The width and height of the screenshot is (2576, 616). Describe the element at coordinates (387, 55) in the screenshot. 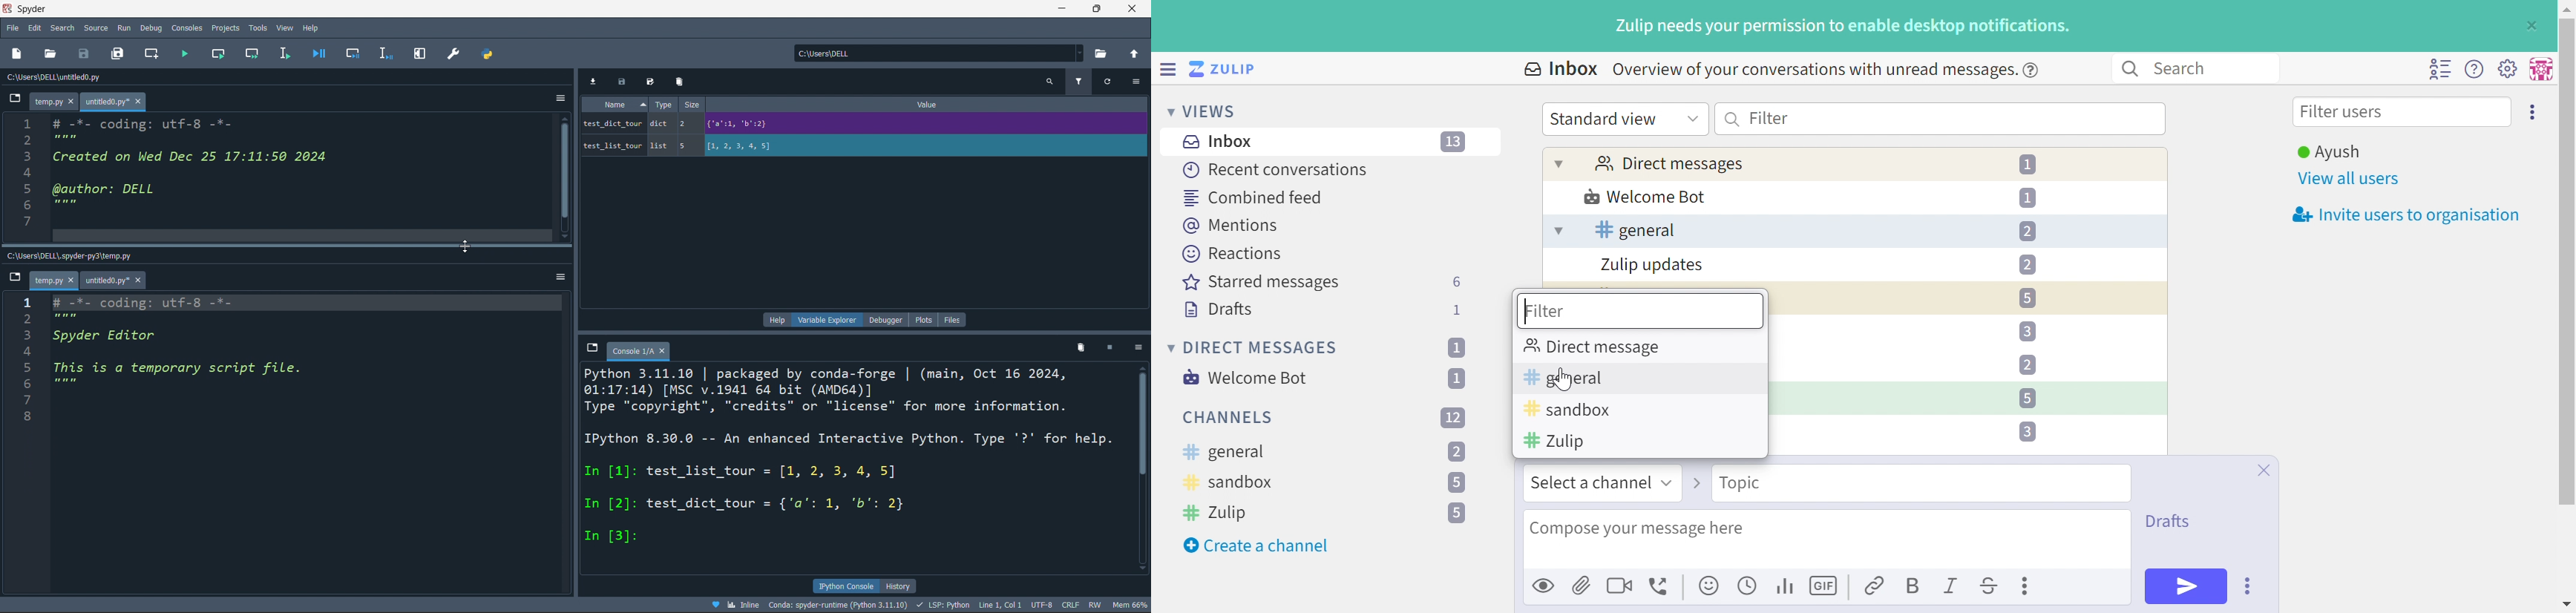

I see `debug line` at that location.